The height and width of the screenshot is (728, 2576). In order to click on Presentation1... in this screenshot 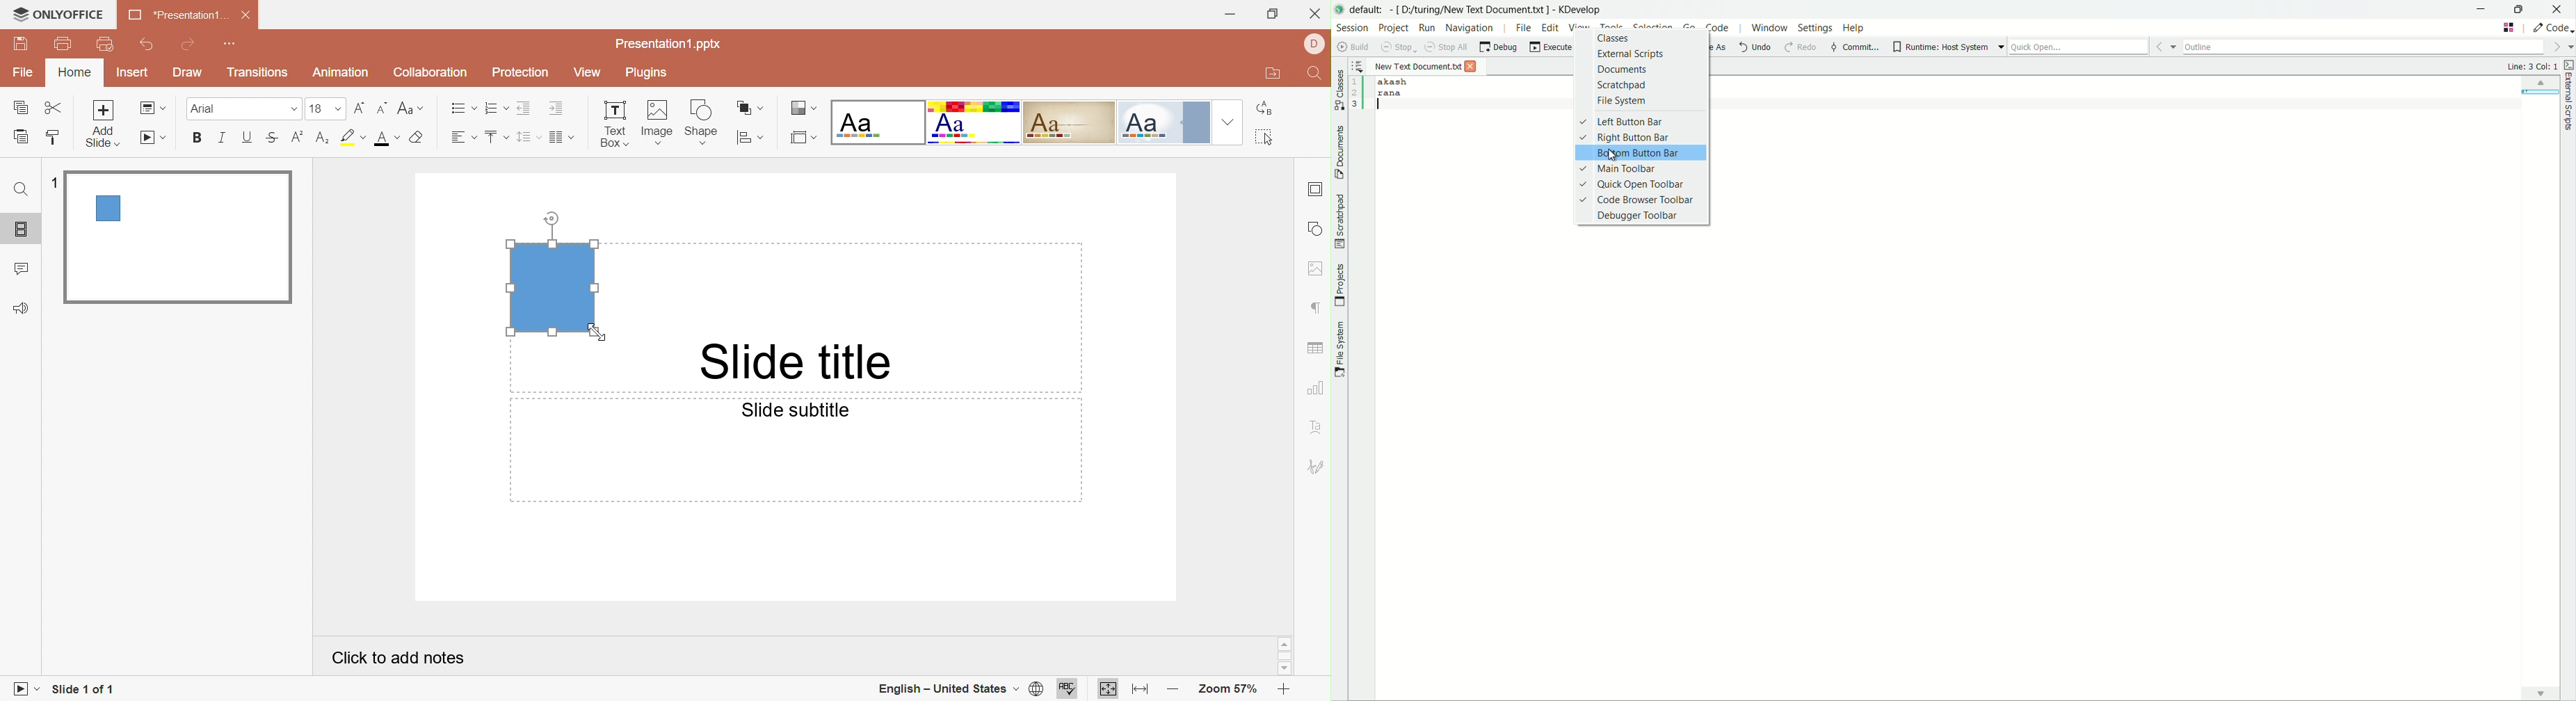, I will do `click(177, 14)`.